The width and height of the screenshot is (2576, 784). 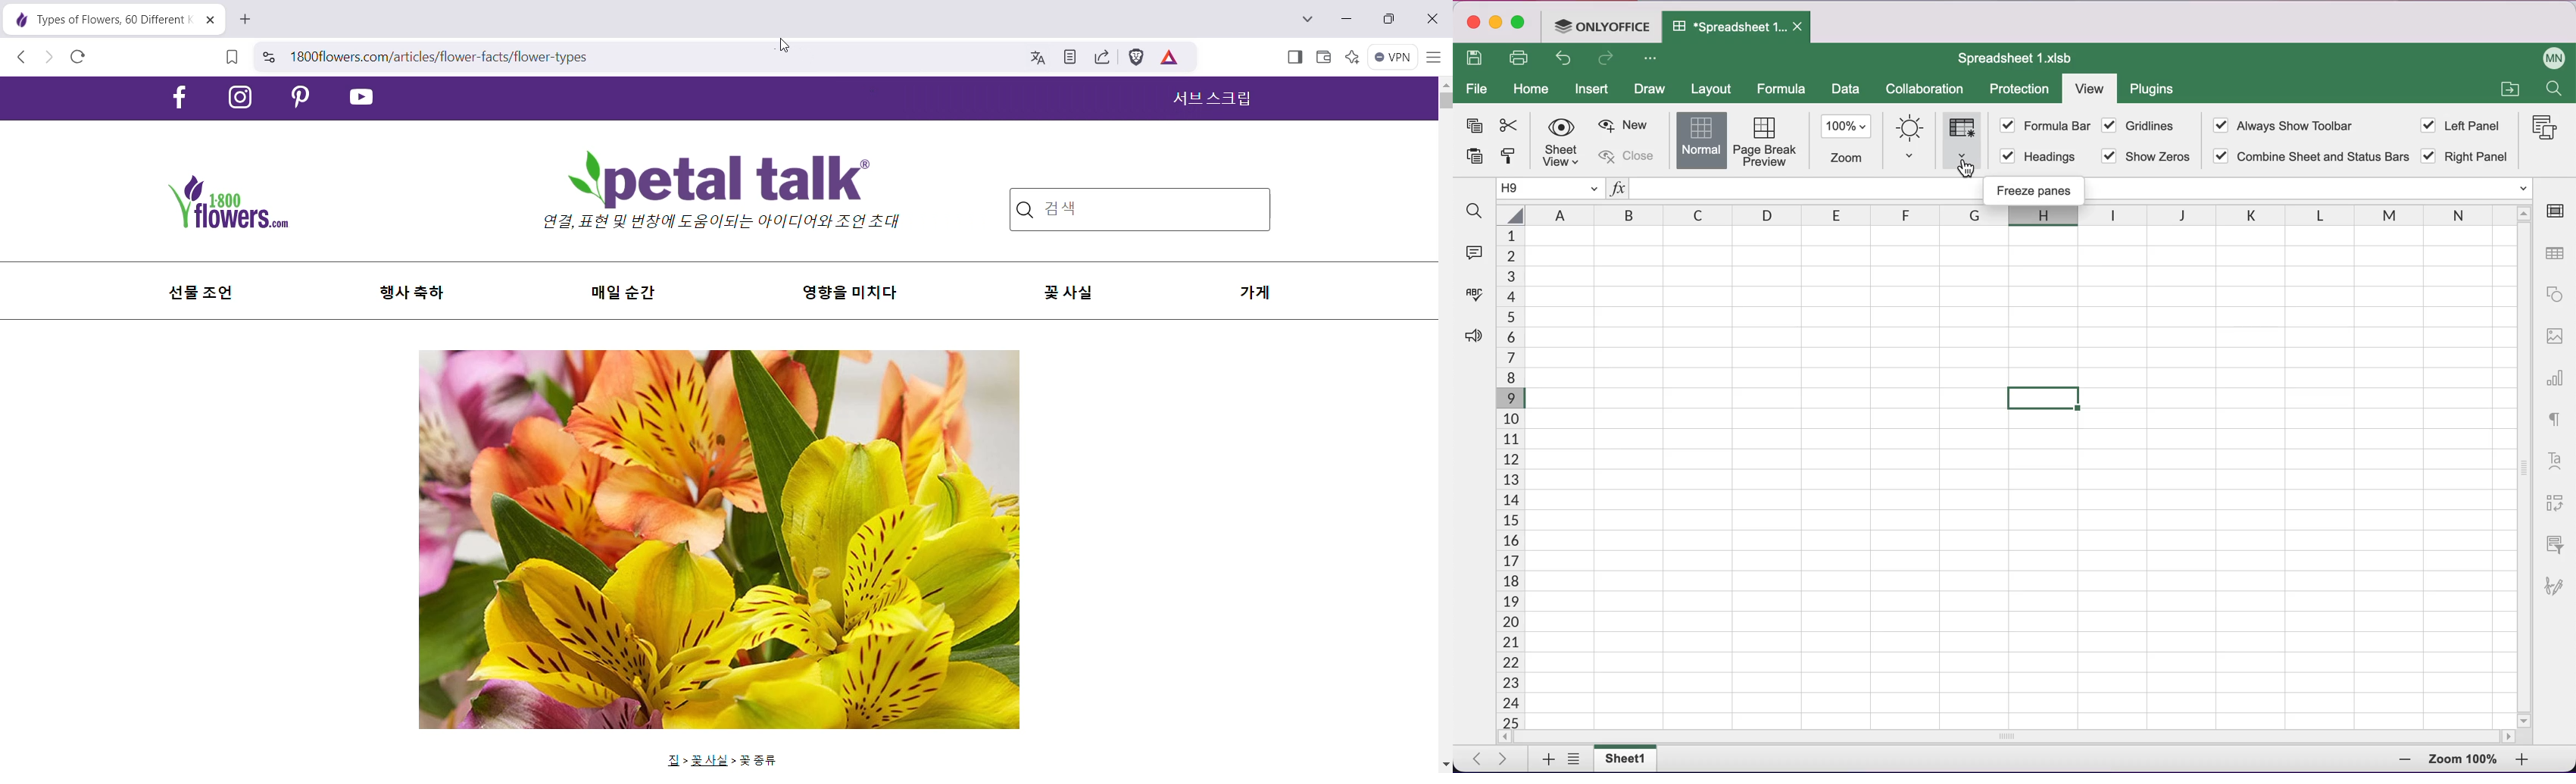 I want to click on close, so click(x=1631, y=156).